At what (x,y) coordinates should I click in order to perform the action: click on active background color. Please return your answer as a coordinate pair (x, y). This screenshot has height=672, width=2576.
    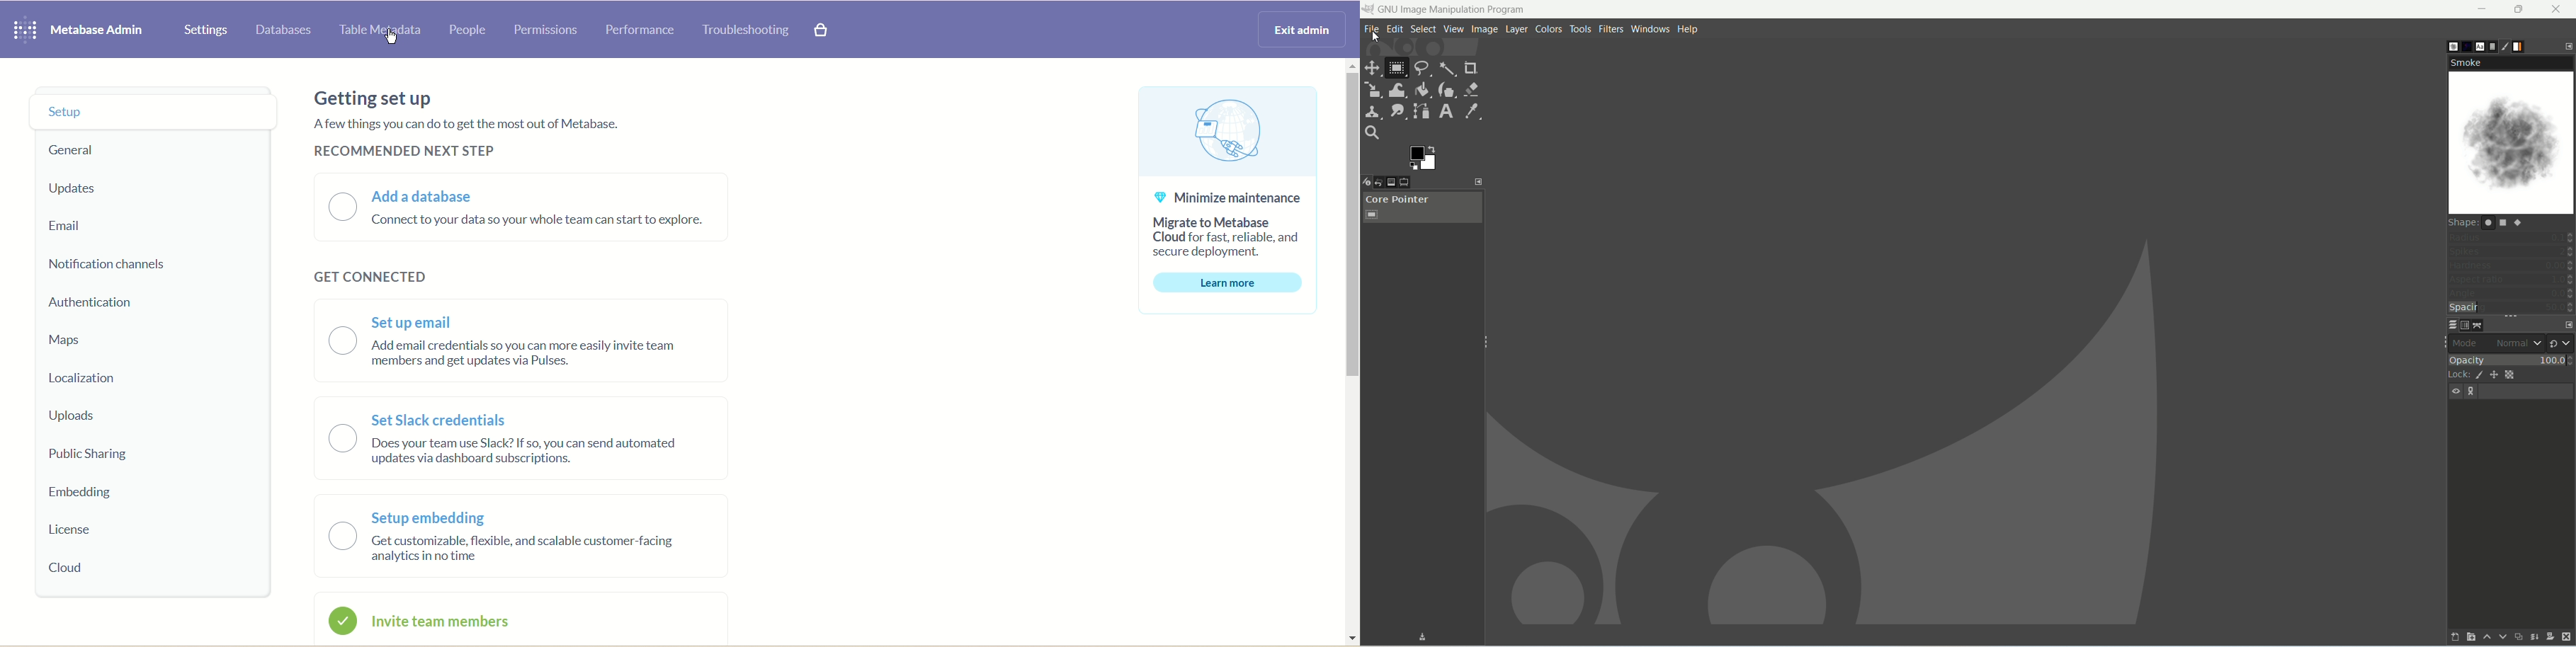
    Looking at the image, I should click on (1428, 158).